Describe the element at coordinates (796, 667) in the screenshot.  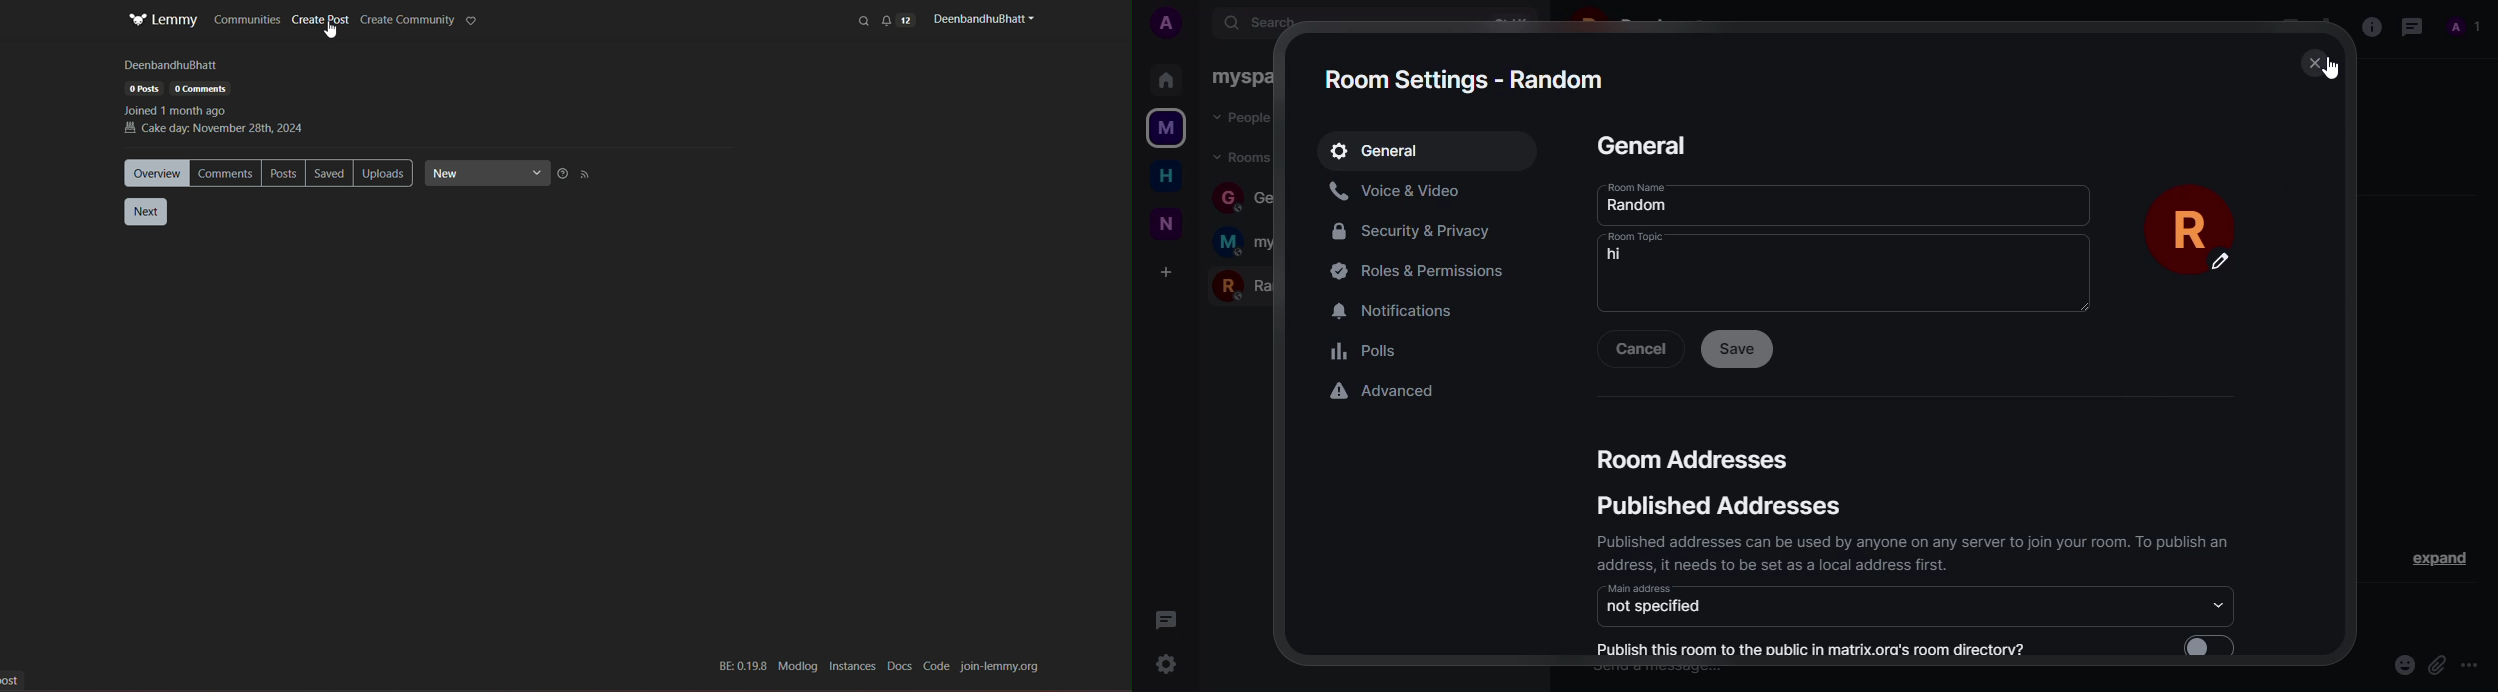
I see `Modlog` at that location.